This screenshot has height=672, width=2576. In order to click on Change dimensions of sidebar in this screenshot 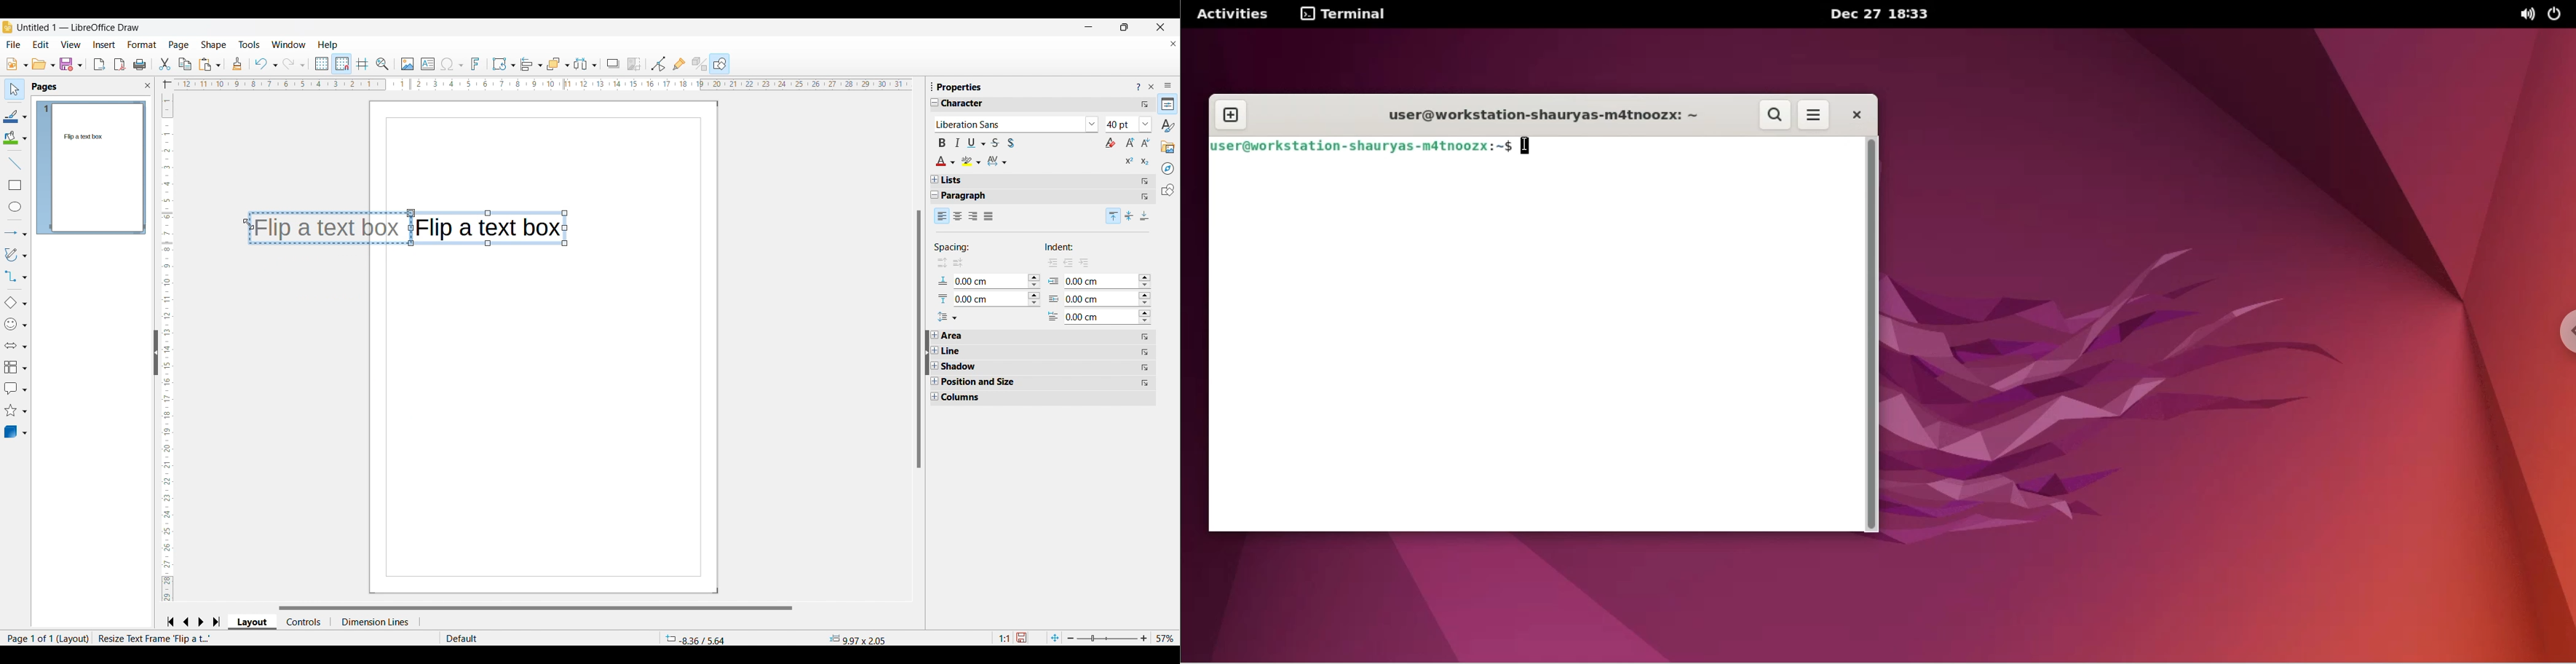, I will do `click(932, 86)`.